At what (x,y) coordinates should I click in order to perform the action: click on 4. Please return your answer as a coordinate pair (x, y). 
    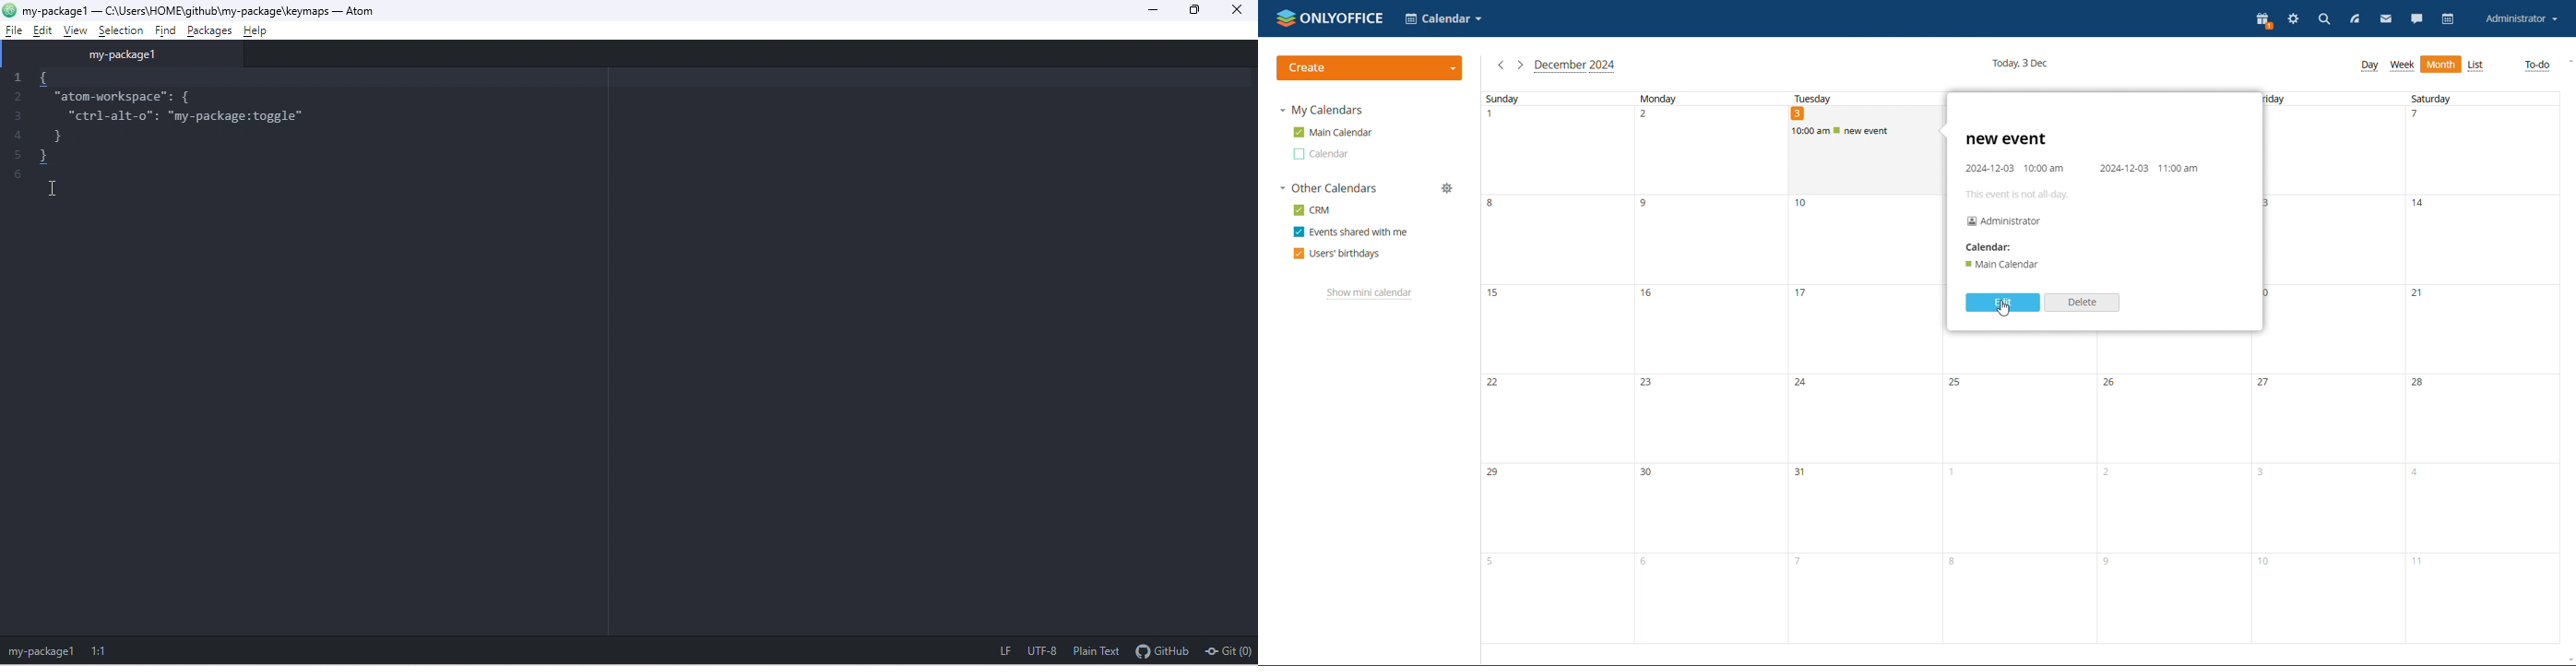
    Looking at the image, I should click on (2485, 507).